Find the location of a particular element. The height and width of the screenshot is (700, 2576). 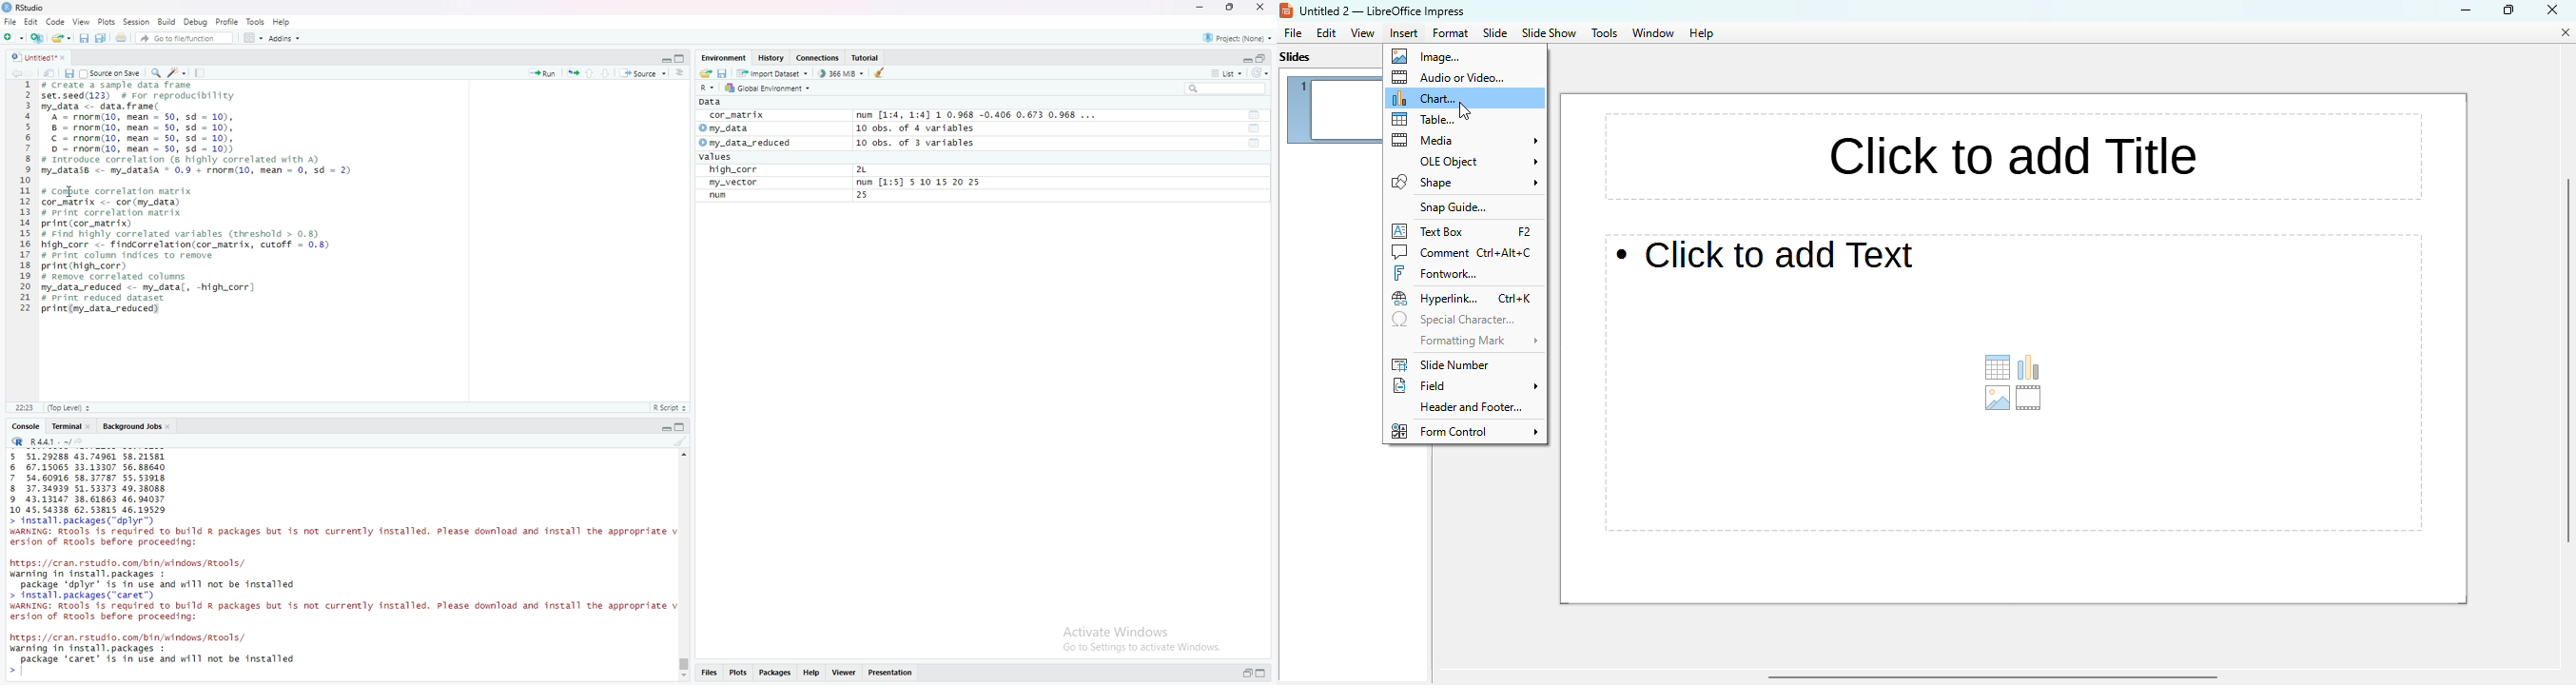

copy is located at coordinates (681, 427).